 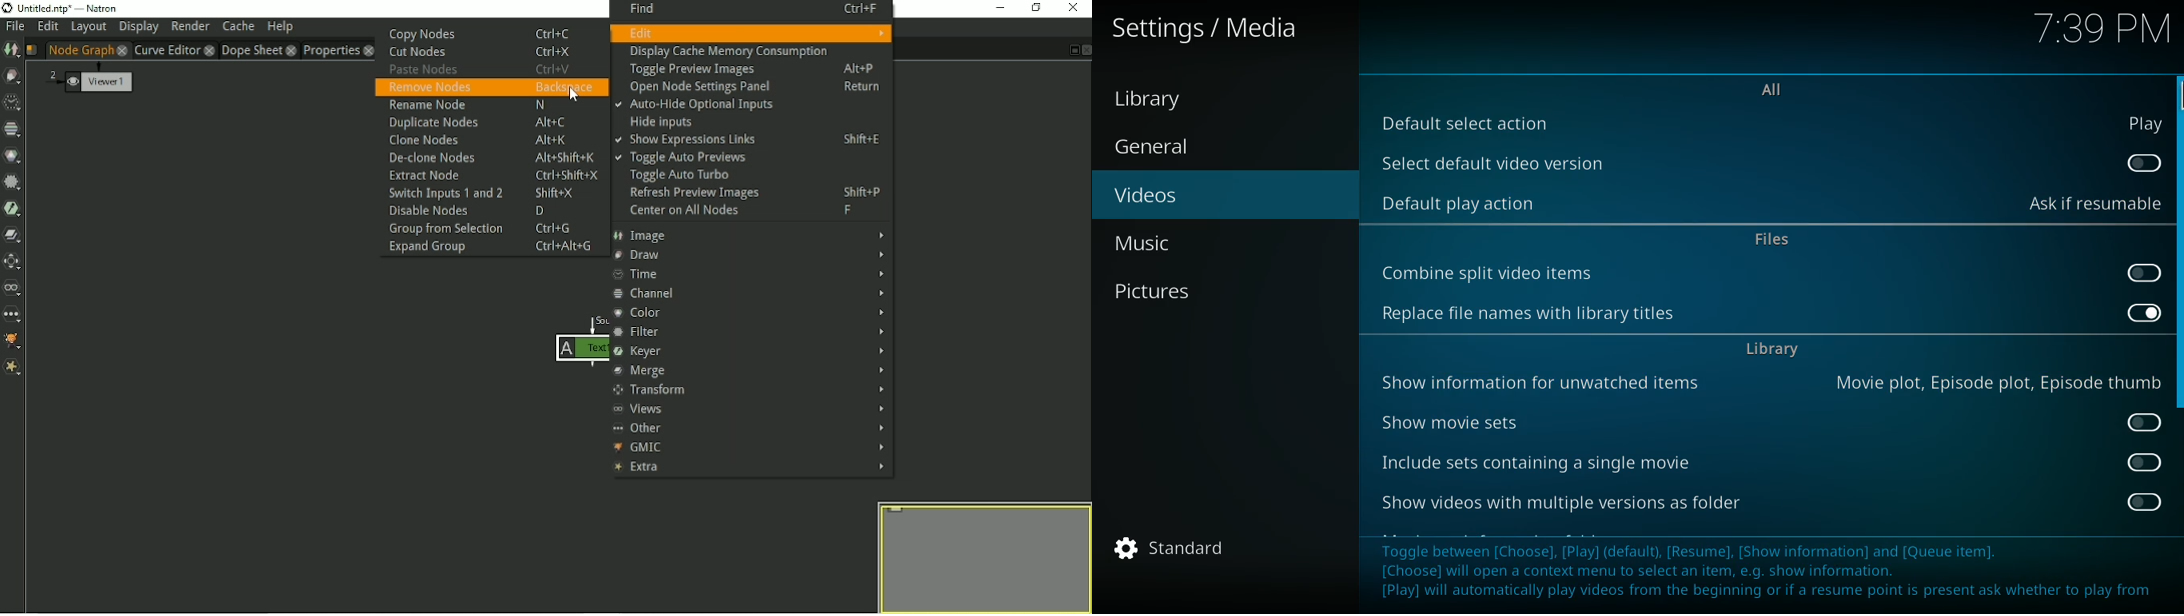 I want to click on files, so click(x=1776, y=241).